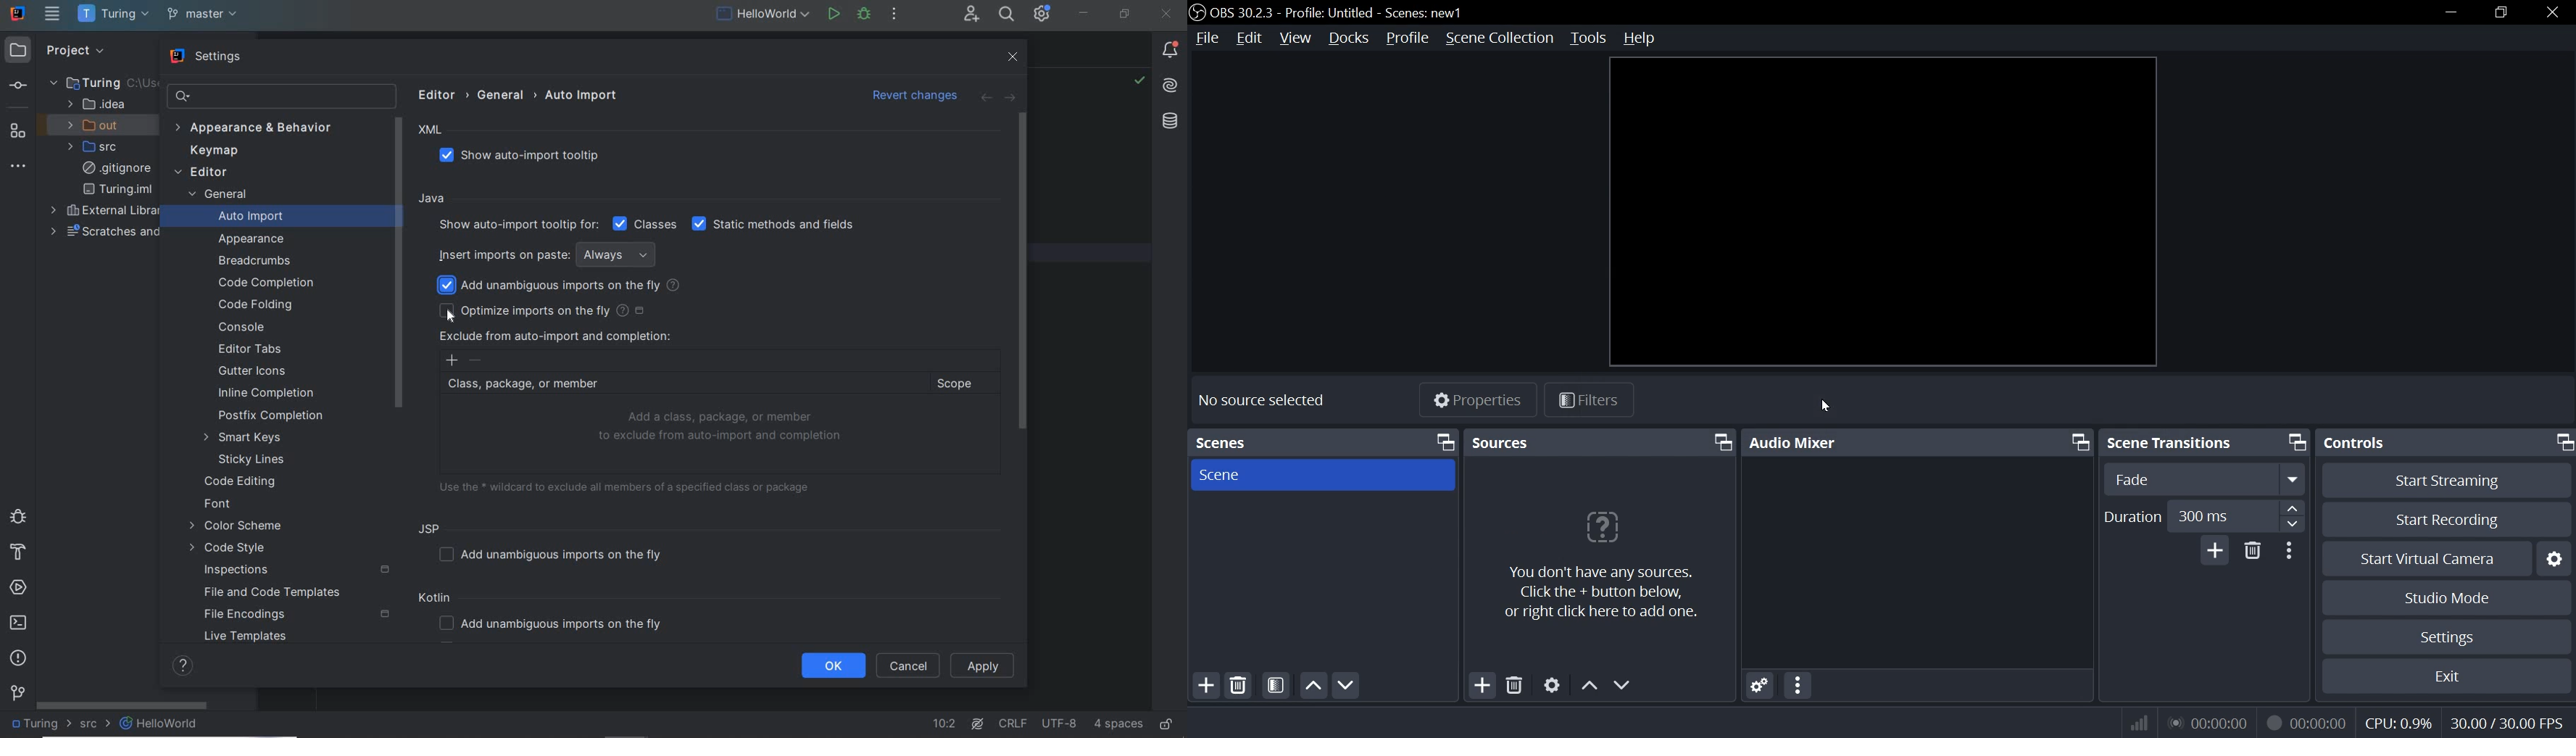 The width and height of the screenshot is (2576, 756). What do you see at coordinates (1348, 40) in the screenshot?
I see `docks` at bounding box center [1348, 40].